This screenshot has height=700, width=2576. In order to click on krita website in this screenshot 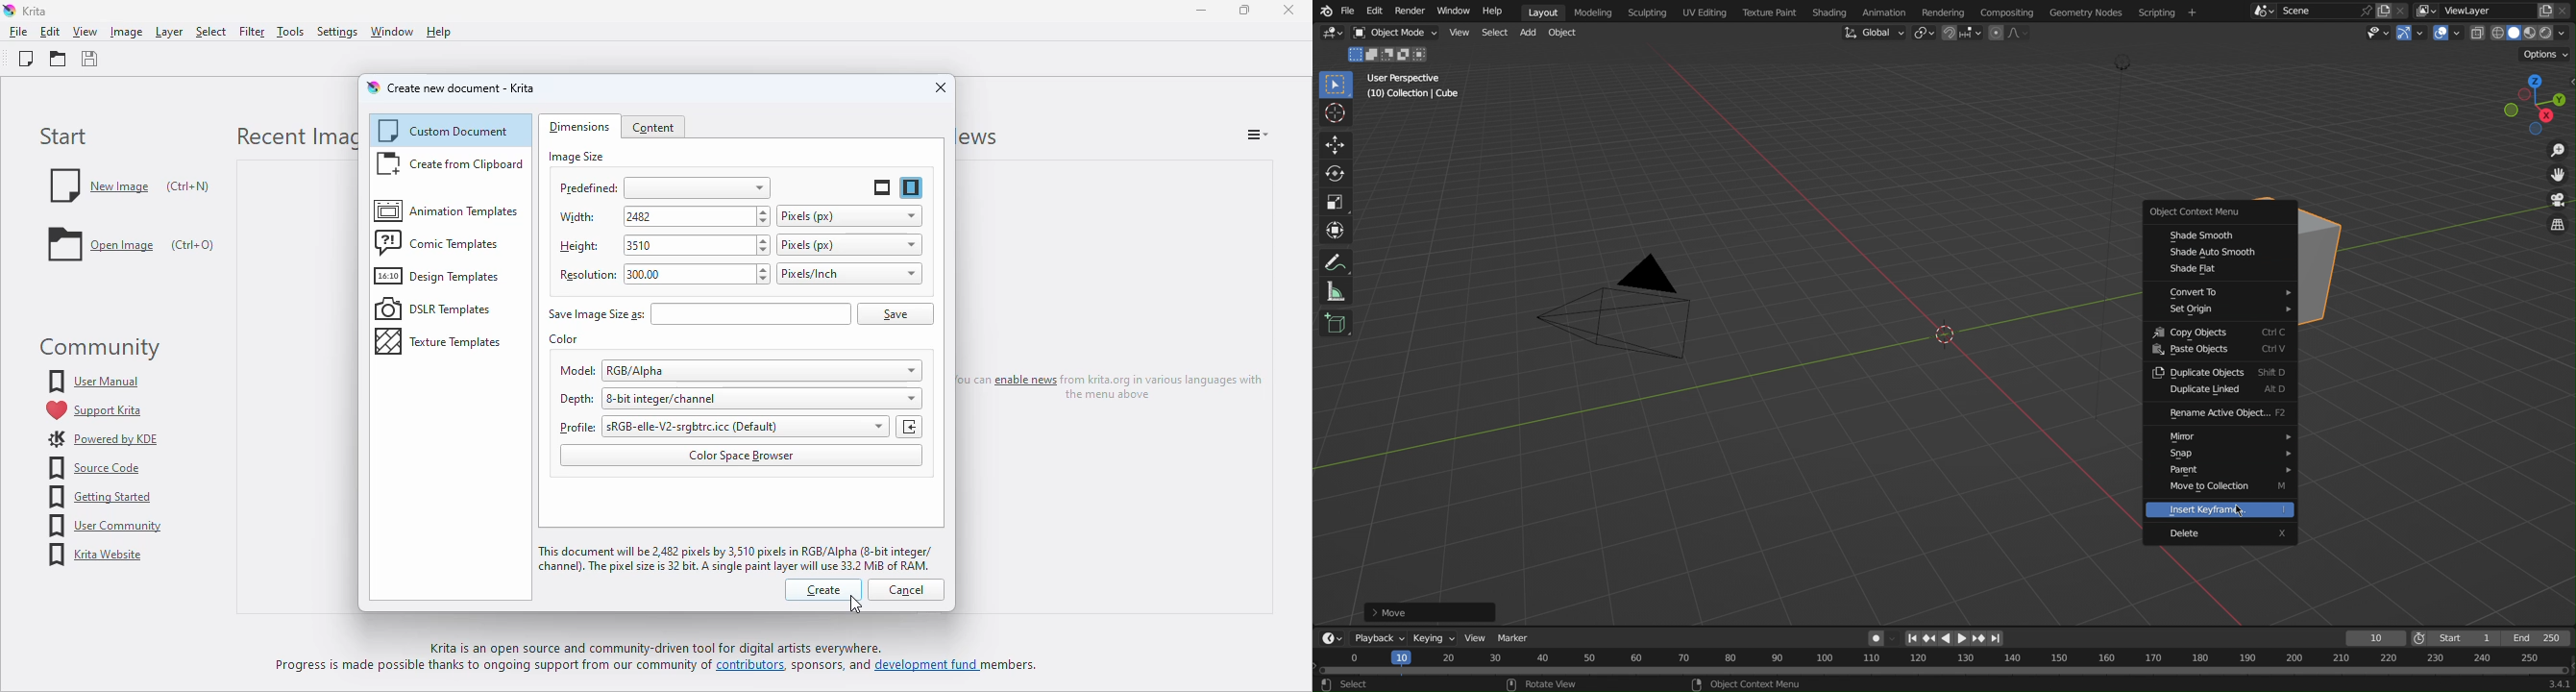, I will do `click(97, 556)`.